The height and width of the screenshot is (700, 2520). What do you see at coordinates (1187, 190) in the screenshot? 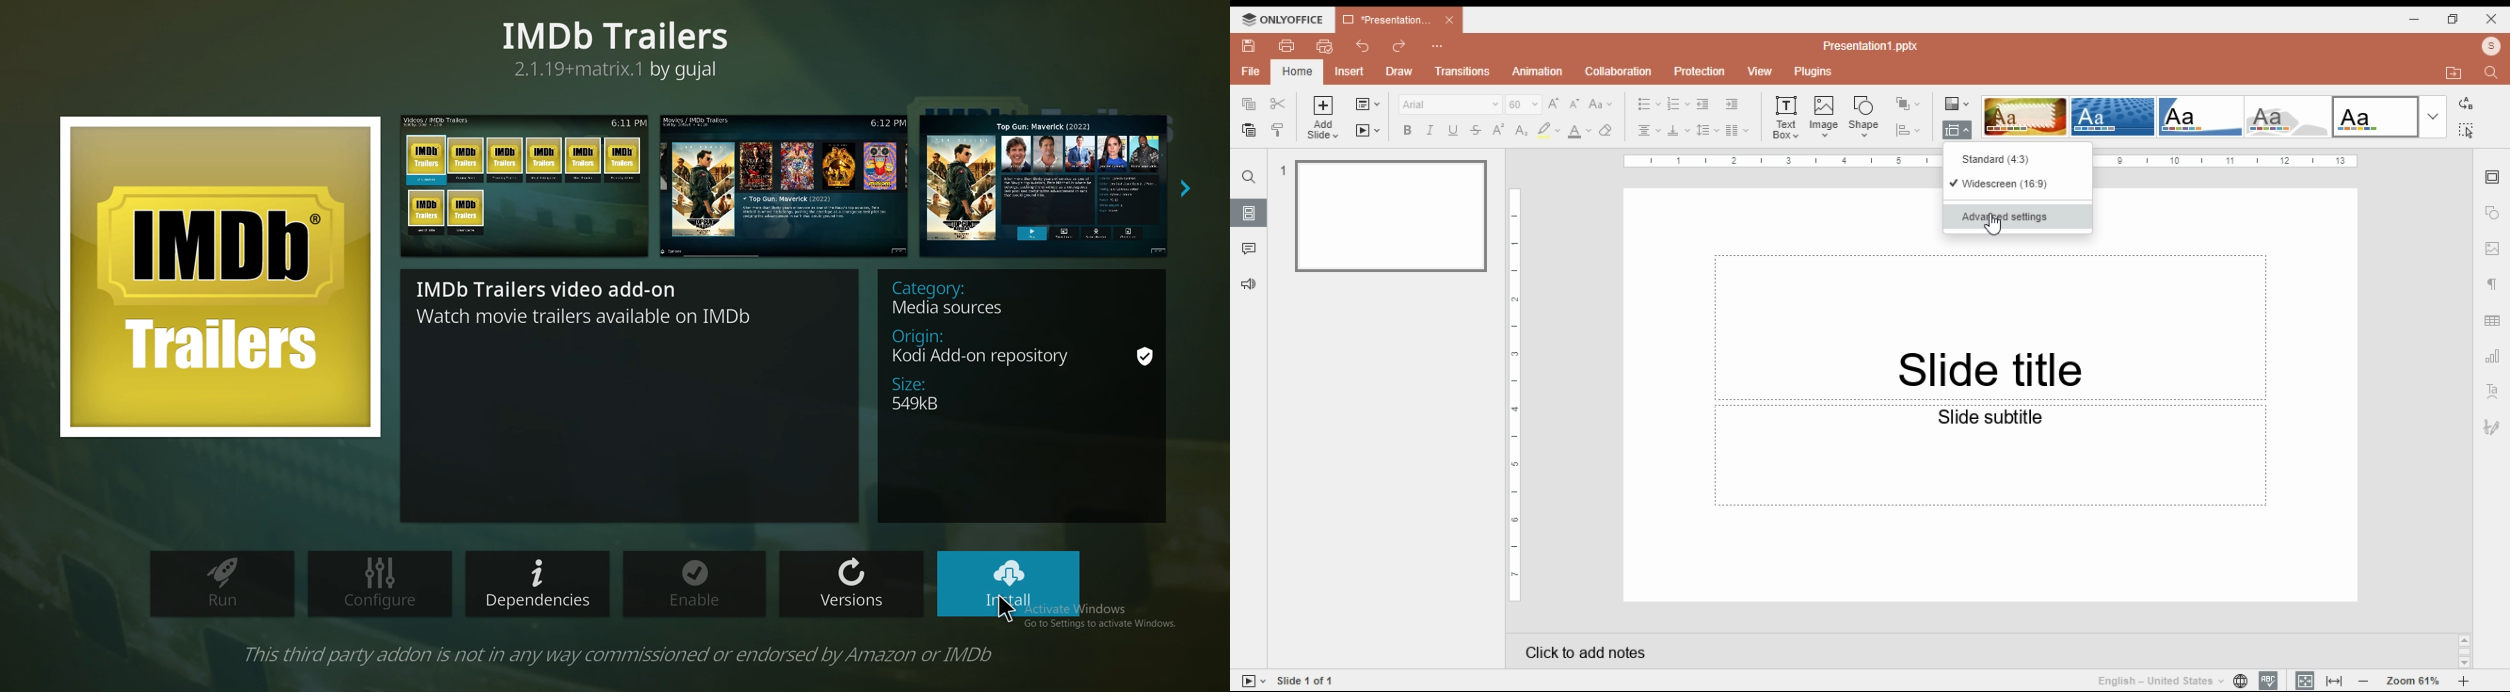
I see `next` at bounding box center [1187, 190].